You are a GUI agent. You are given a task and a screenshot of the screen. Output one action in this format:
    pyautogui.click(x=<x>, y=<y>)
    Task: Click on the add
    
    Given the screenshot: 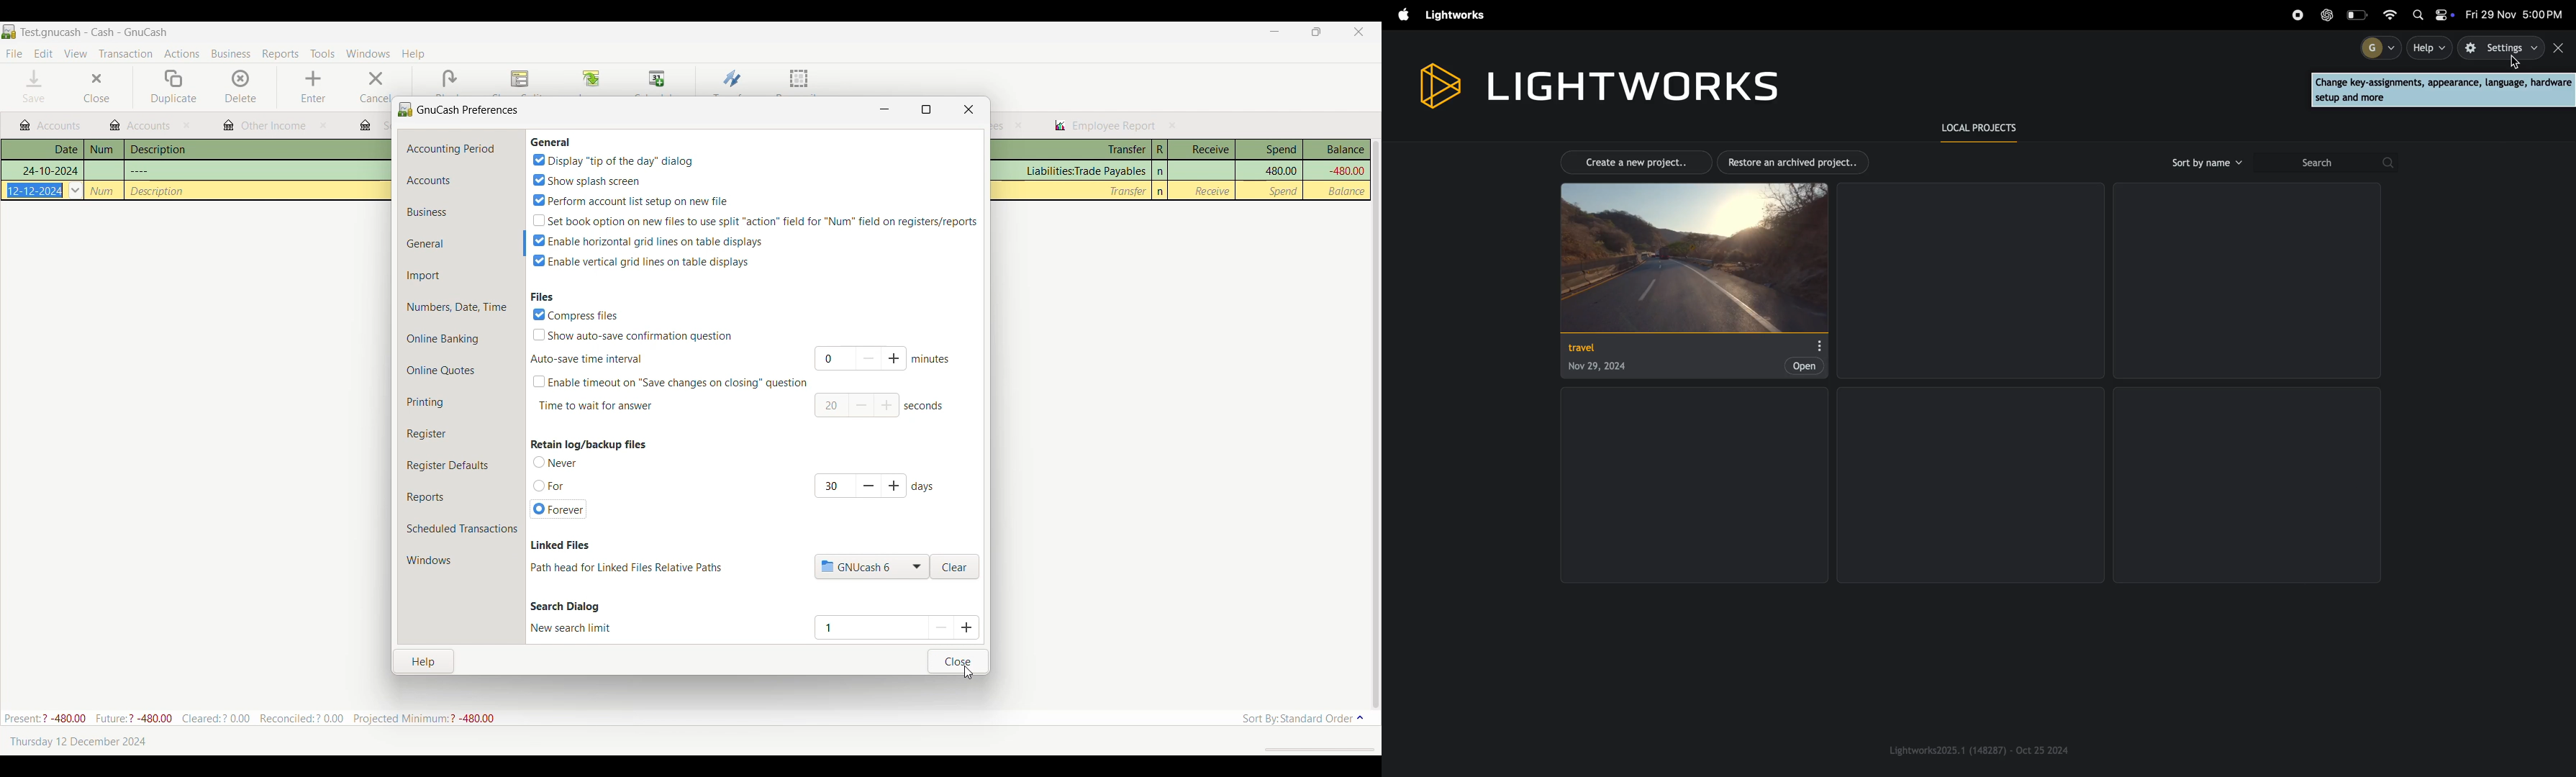 What is the action you would take?
    pyautogui.click(x=888, y=406)
    